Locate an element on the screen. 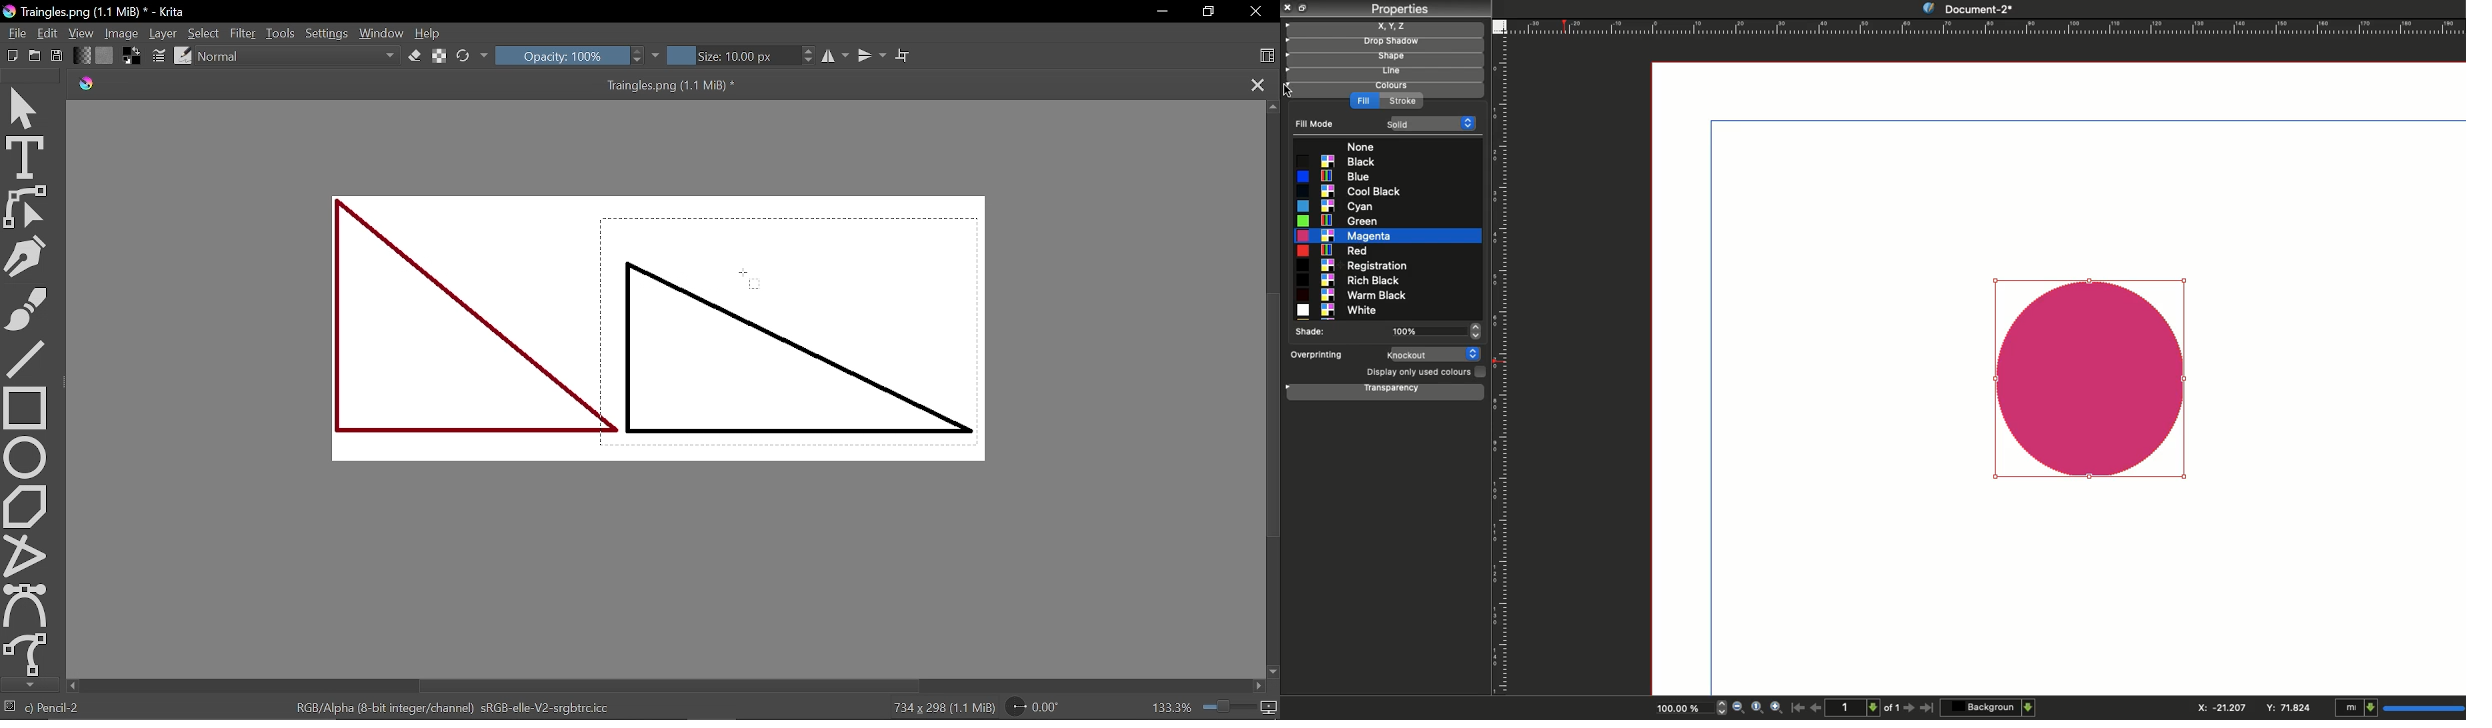  100.00% is located at coordinates (1676, 710).